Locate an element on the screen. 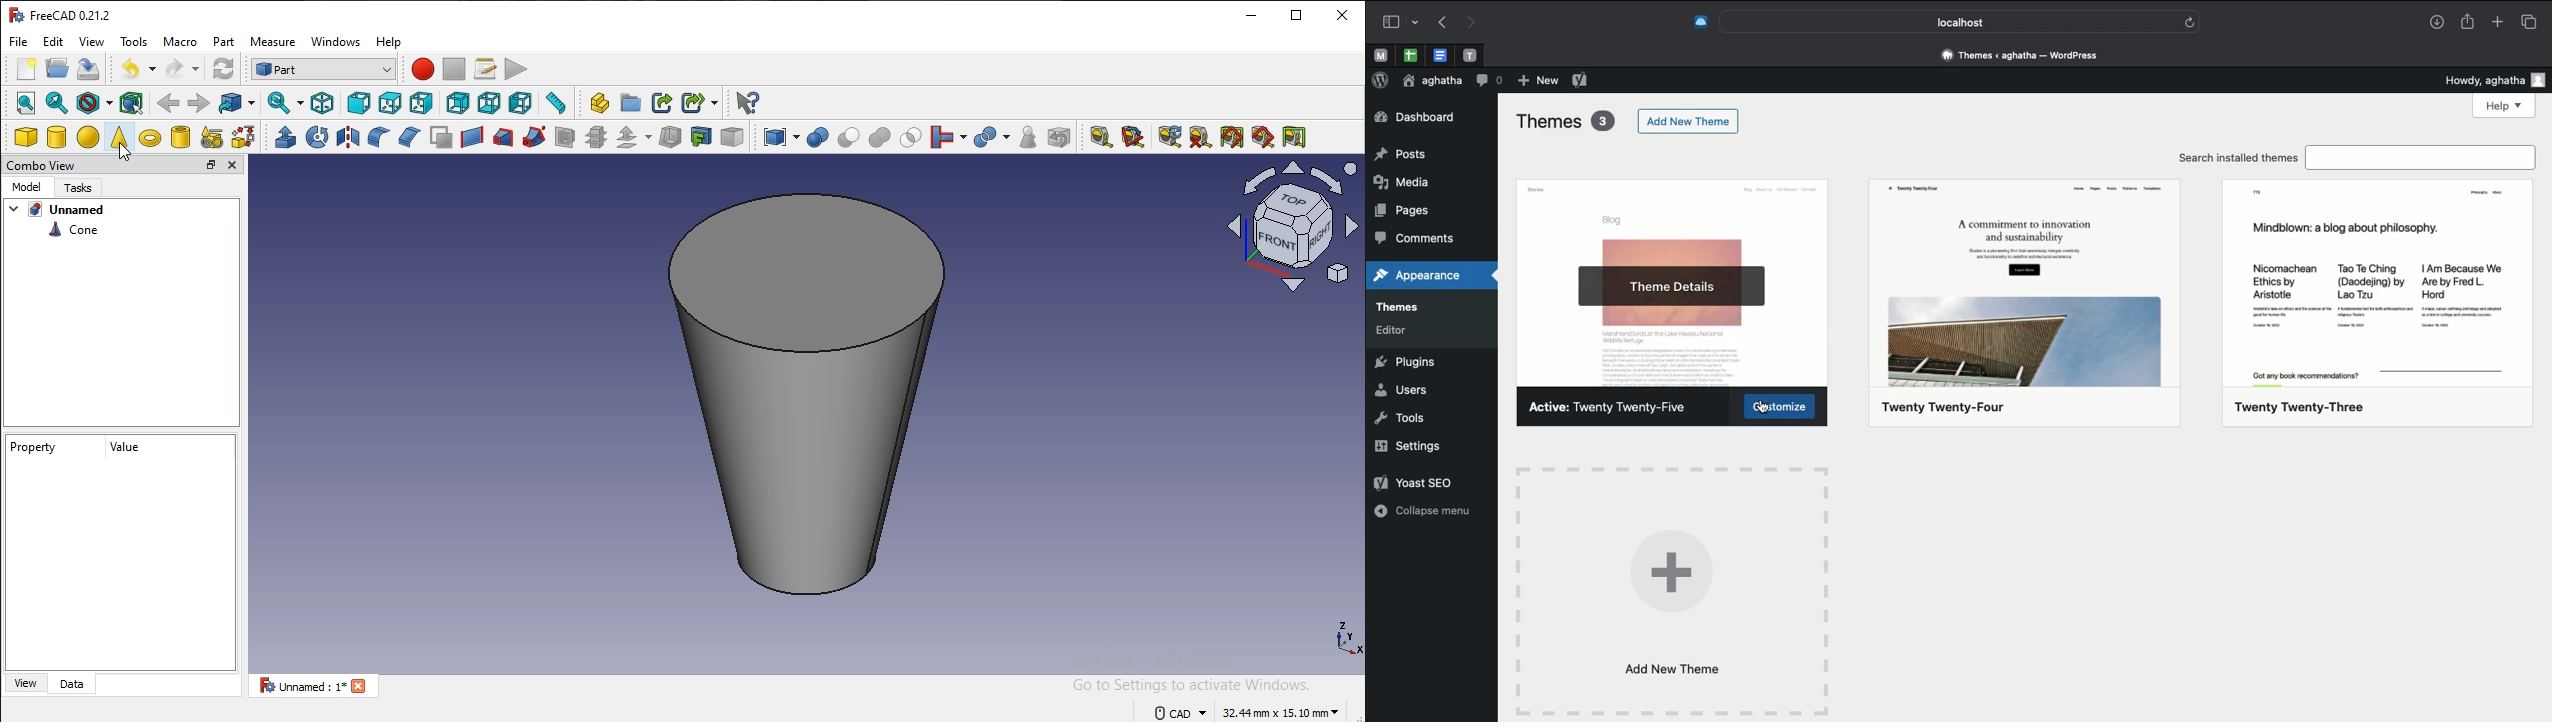 The image size is (2576, 728). Address is located at coordinates (2017, 56).